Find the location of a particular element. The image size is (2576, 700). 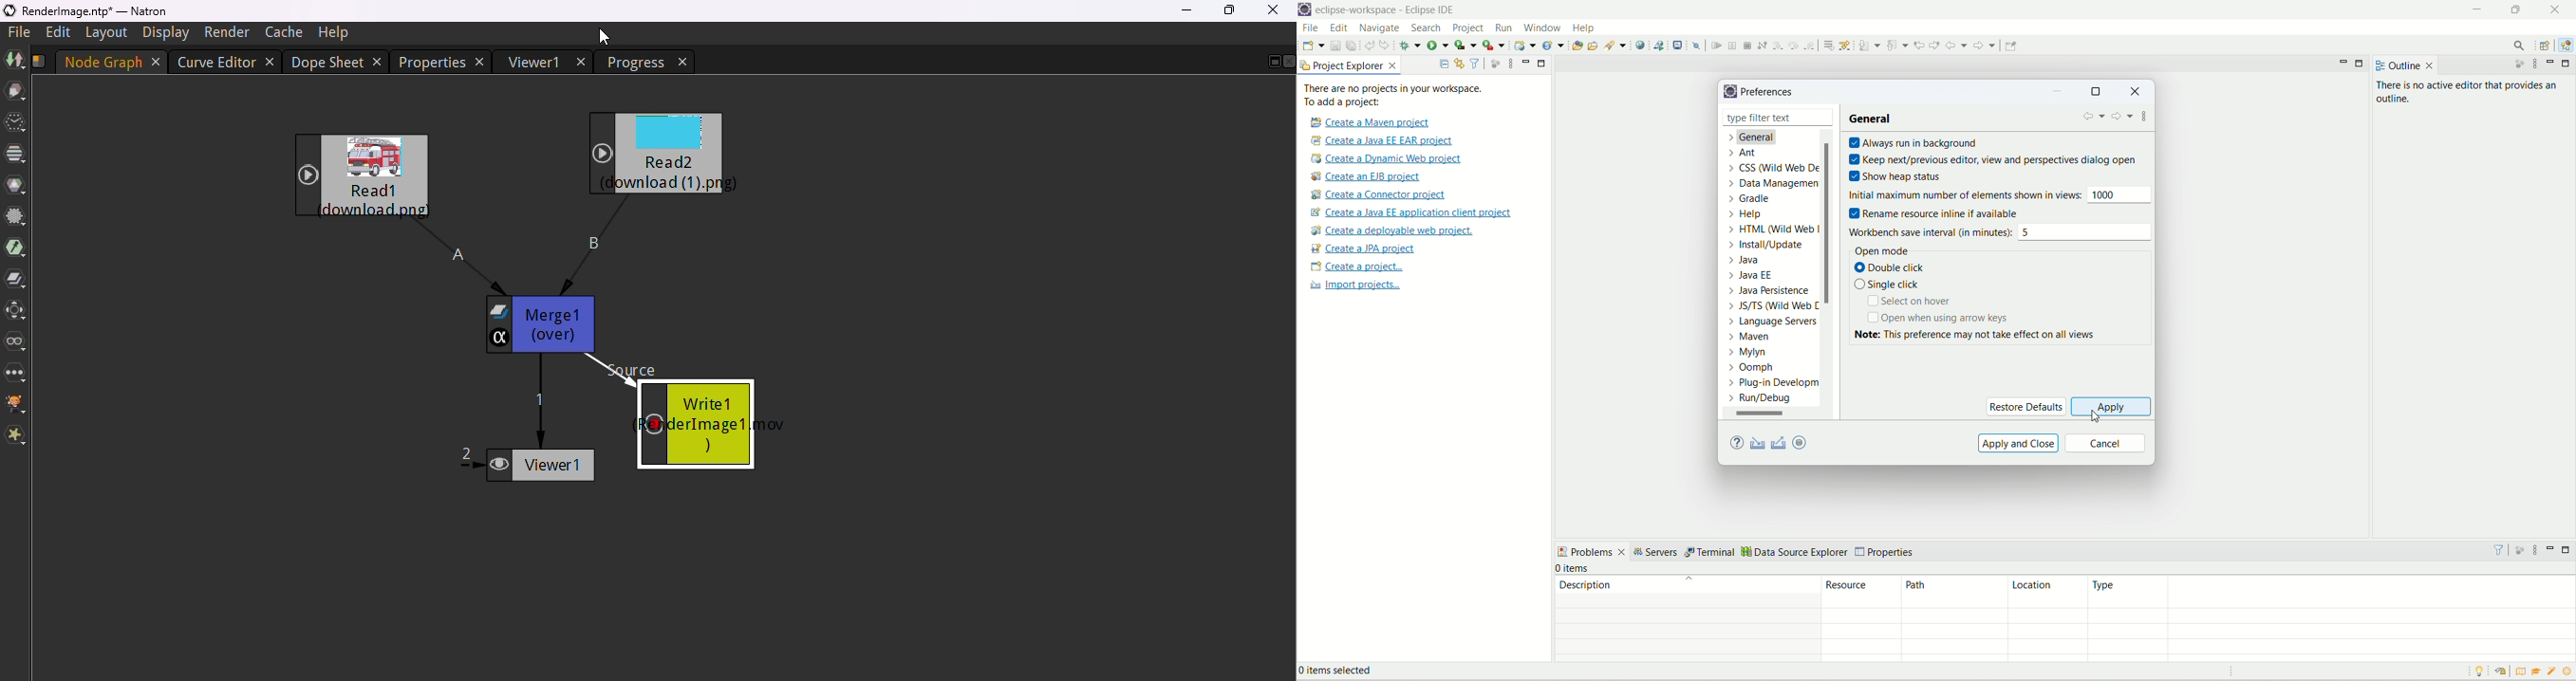

oomph preference recorder is located at coordinates (1799, 442).